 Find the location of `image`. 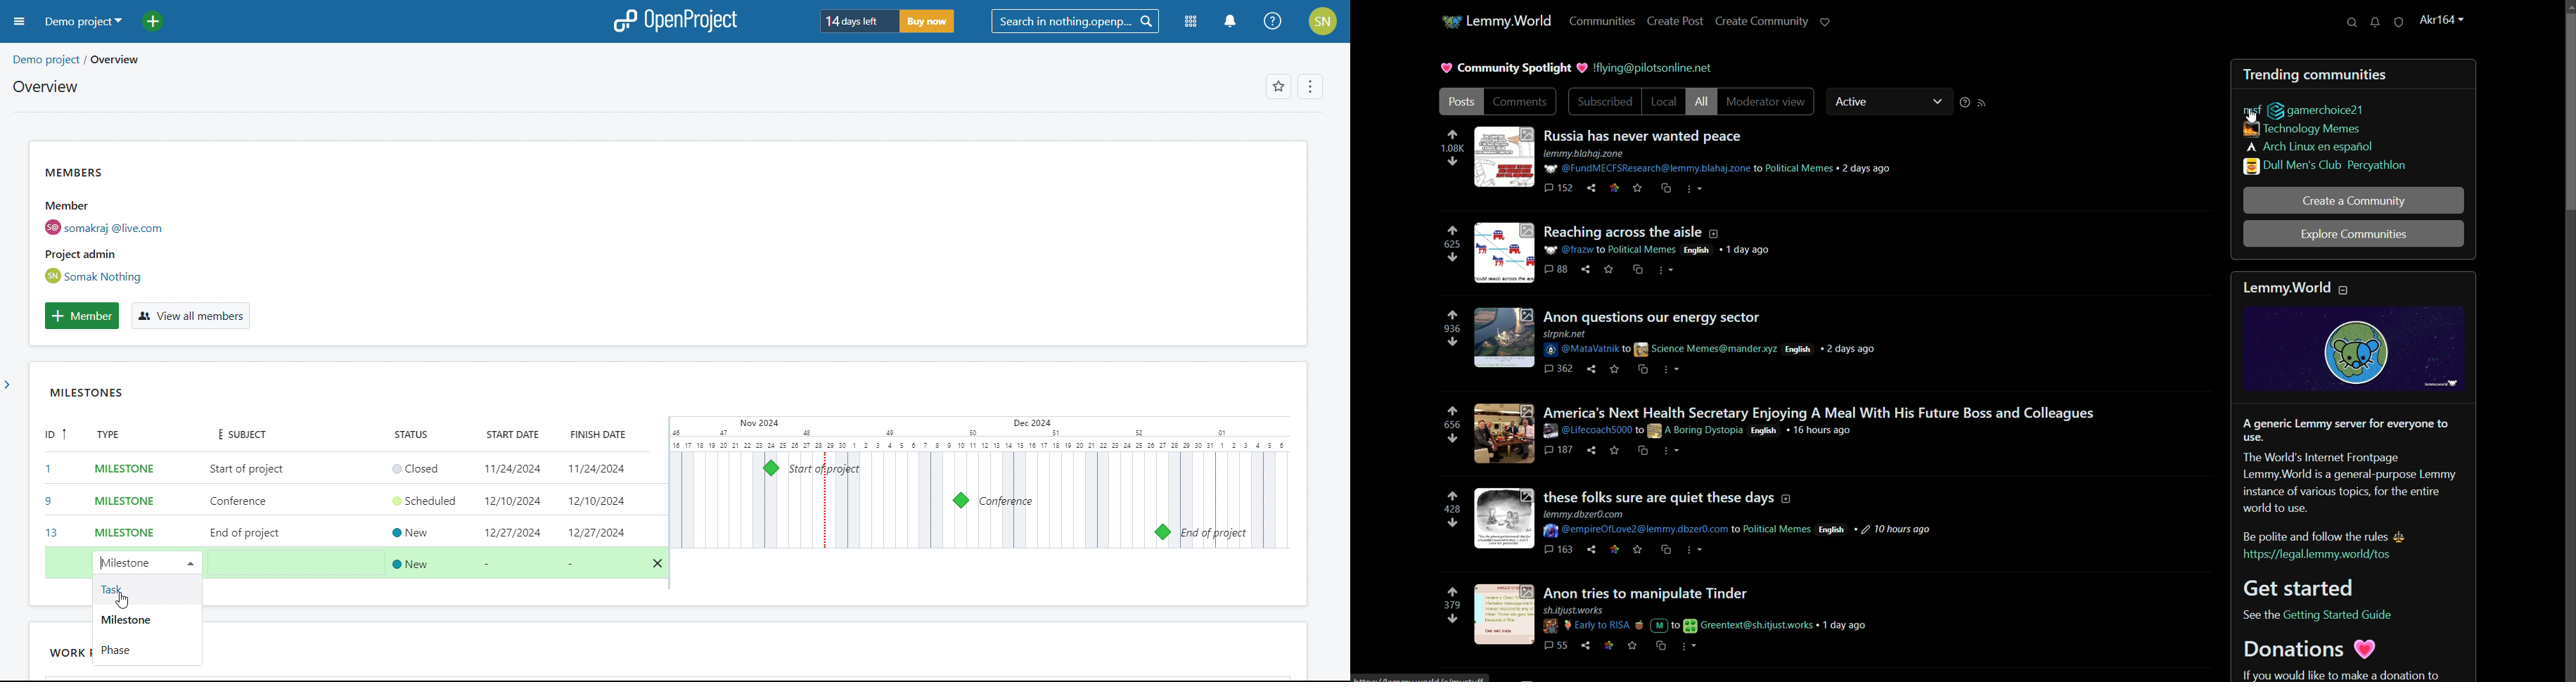

image is located at coordinates (1504, 432).